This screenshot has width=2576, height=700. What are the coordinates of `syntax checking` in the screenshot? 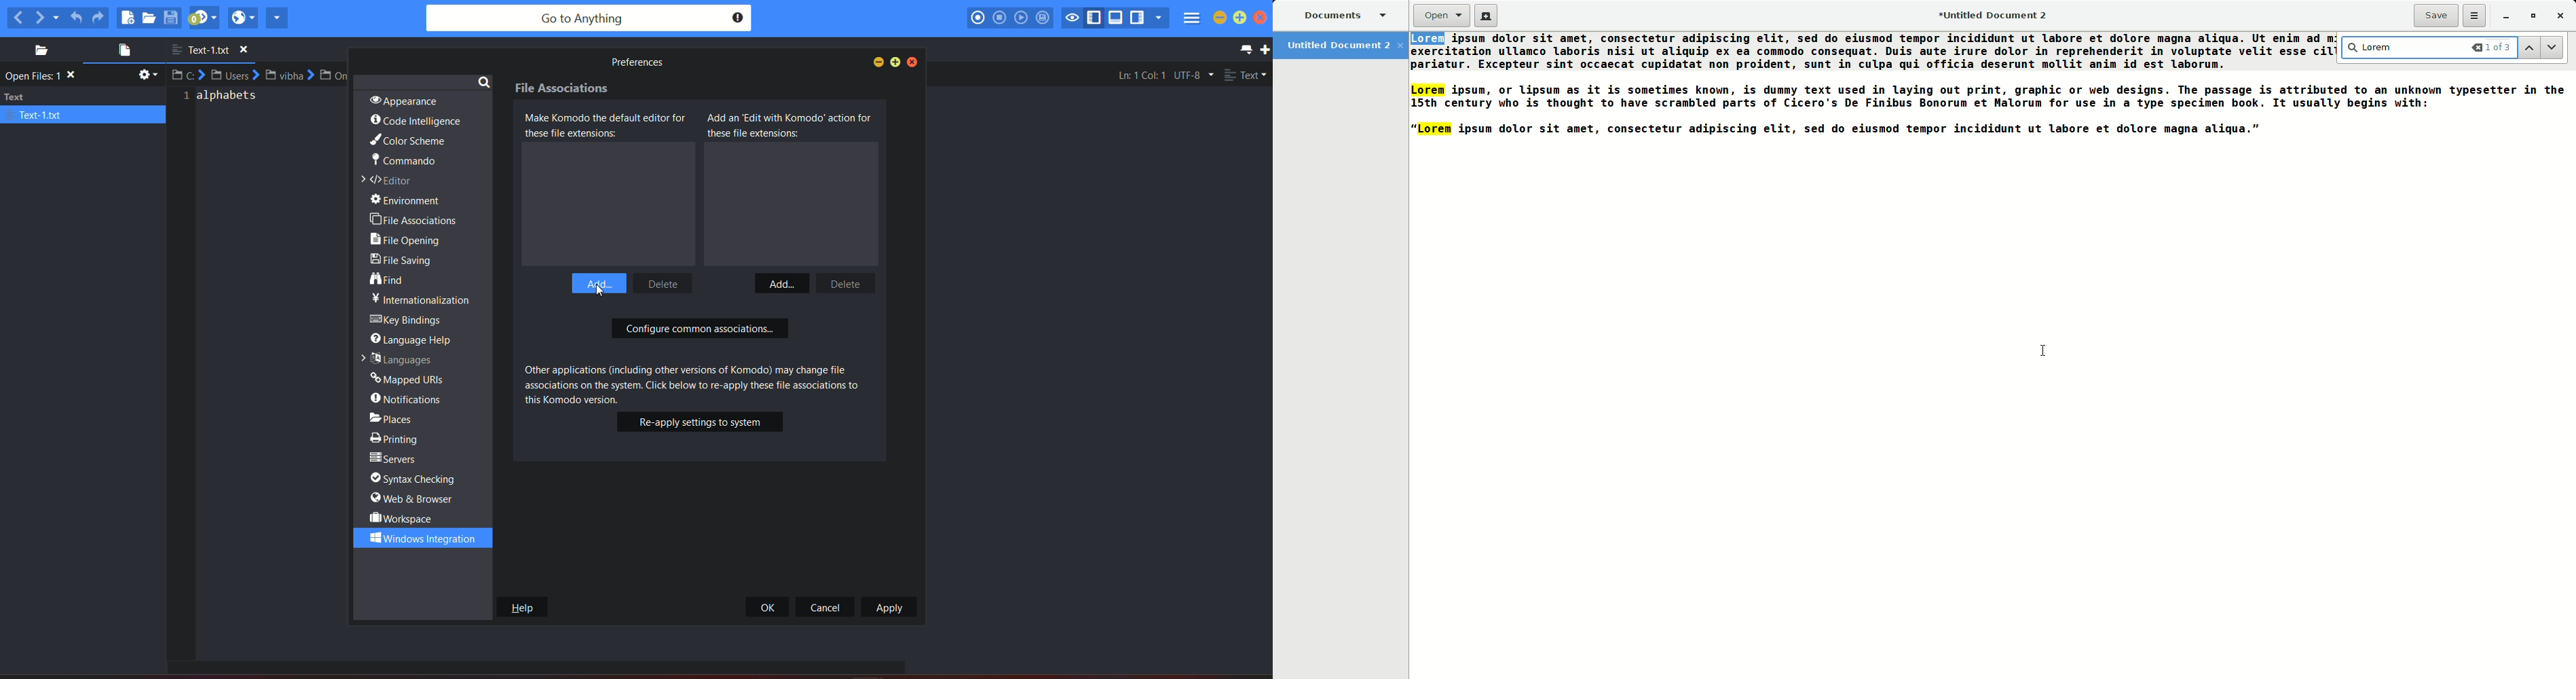 It's located at (419, 479).